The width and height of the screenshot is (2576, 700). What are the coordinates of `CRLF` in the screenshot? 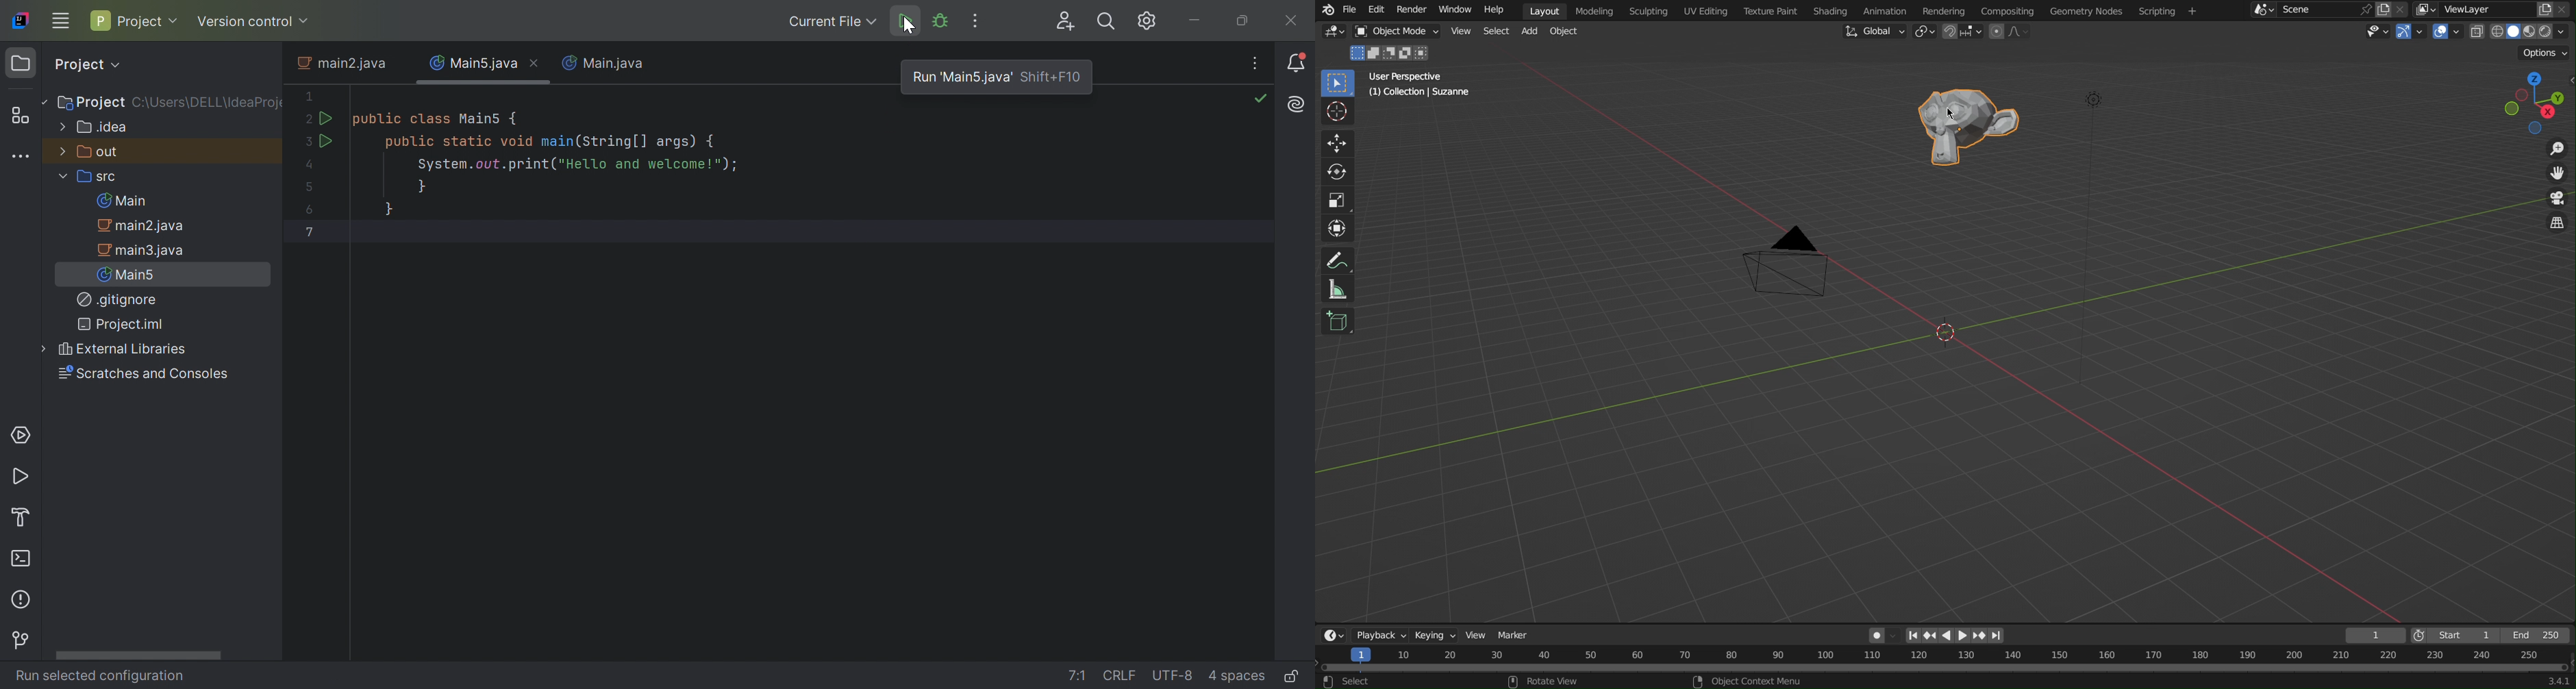 It's located at (1121, 675).